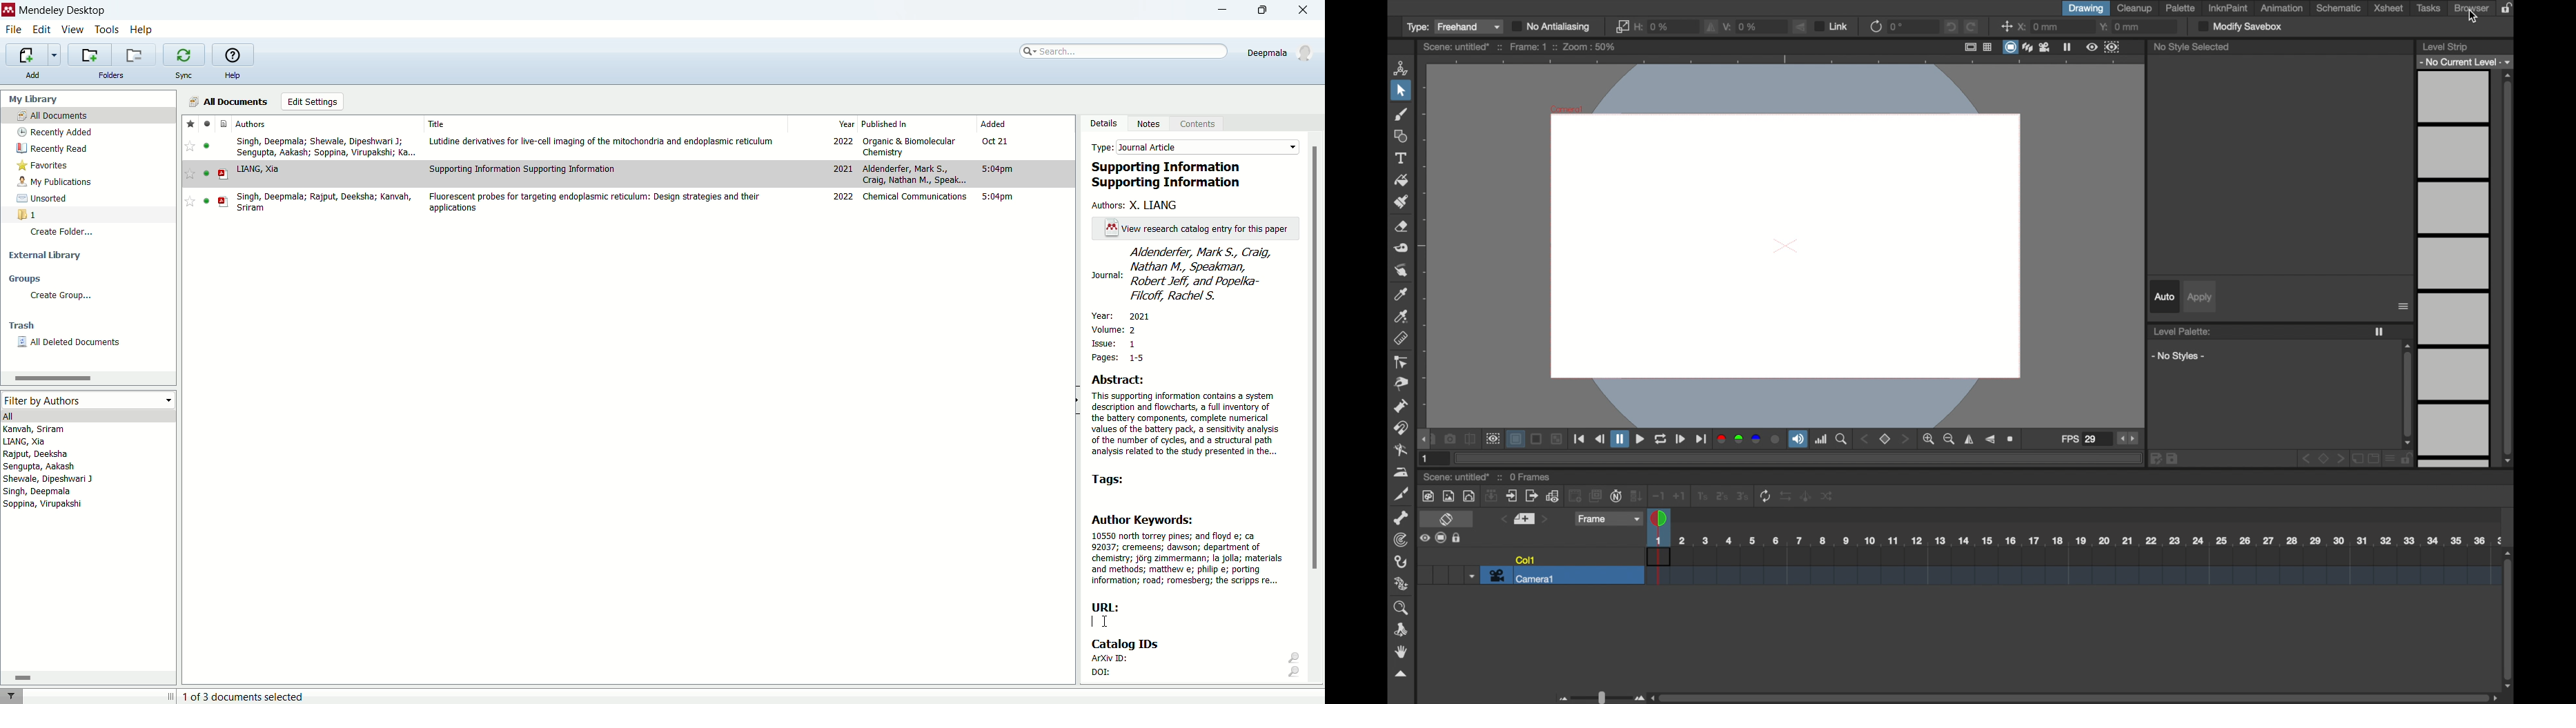  Describe the element at coordinates (1742, 26) in the screenshot. I see `v` at that location.